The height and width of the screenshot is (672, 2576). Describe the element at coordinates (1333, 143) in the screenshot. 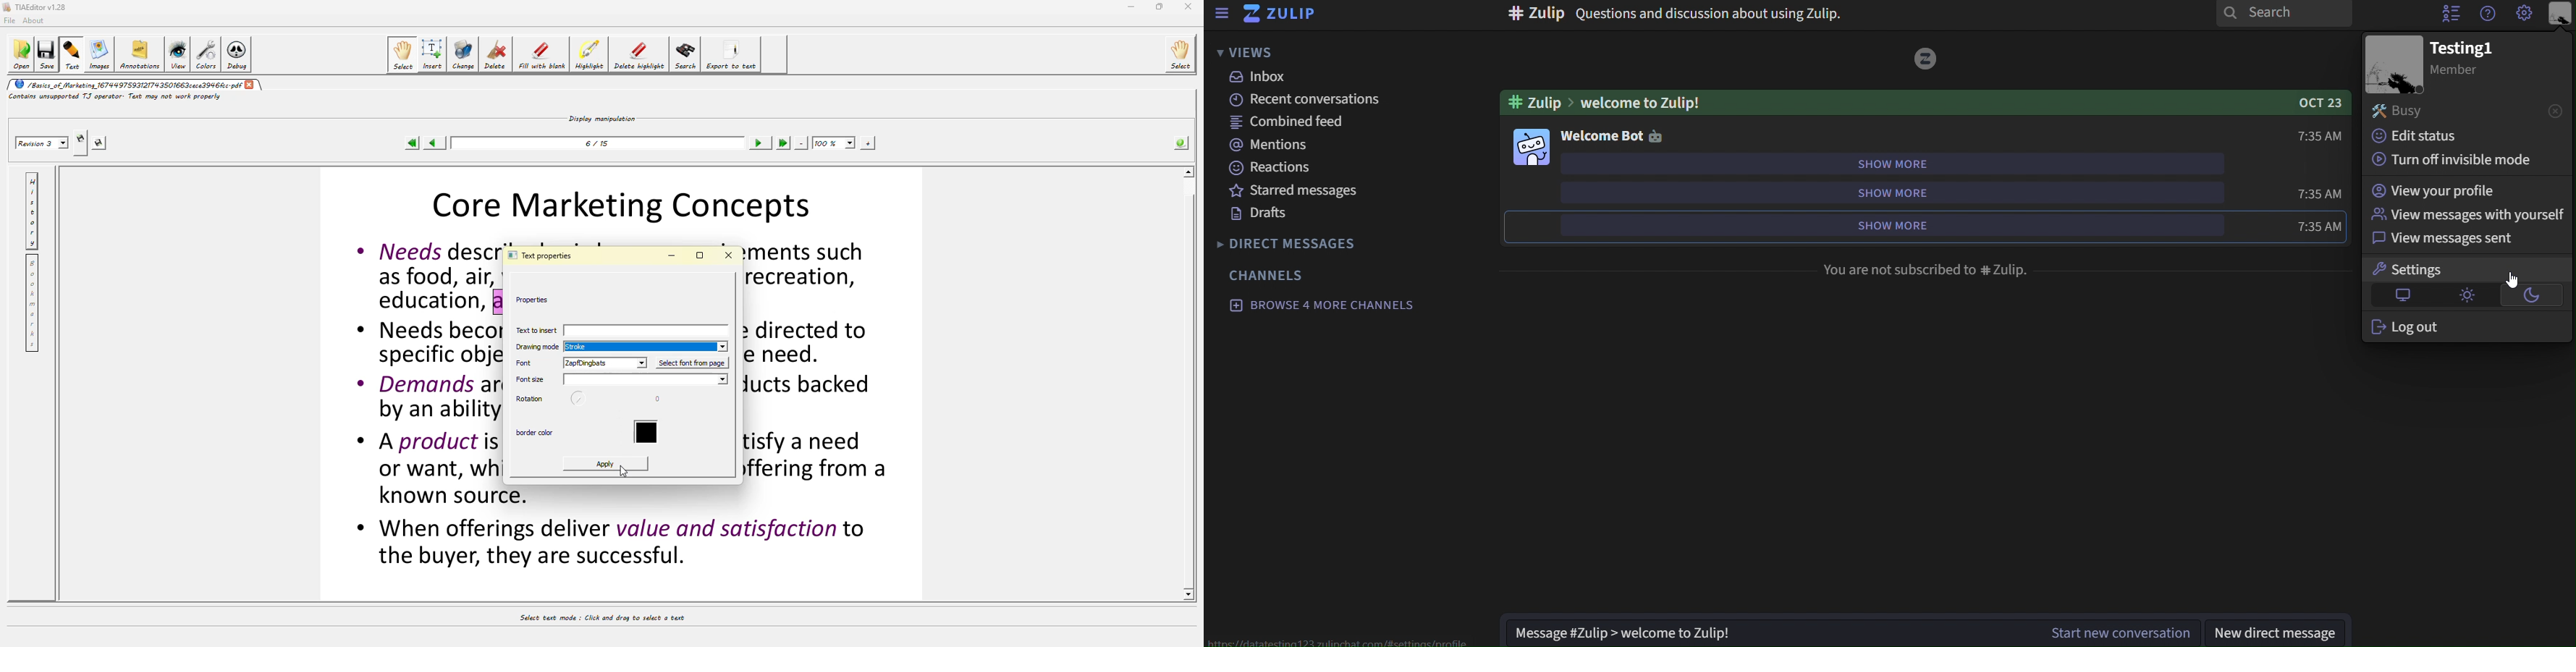

I see `mentions` at that location.